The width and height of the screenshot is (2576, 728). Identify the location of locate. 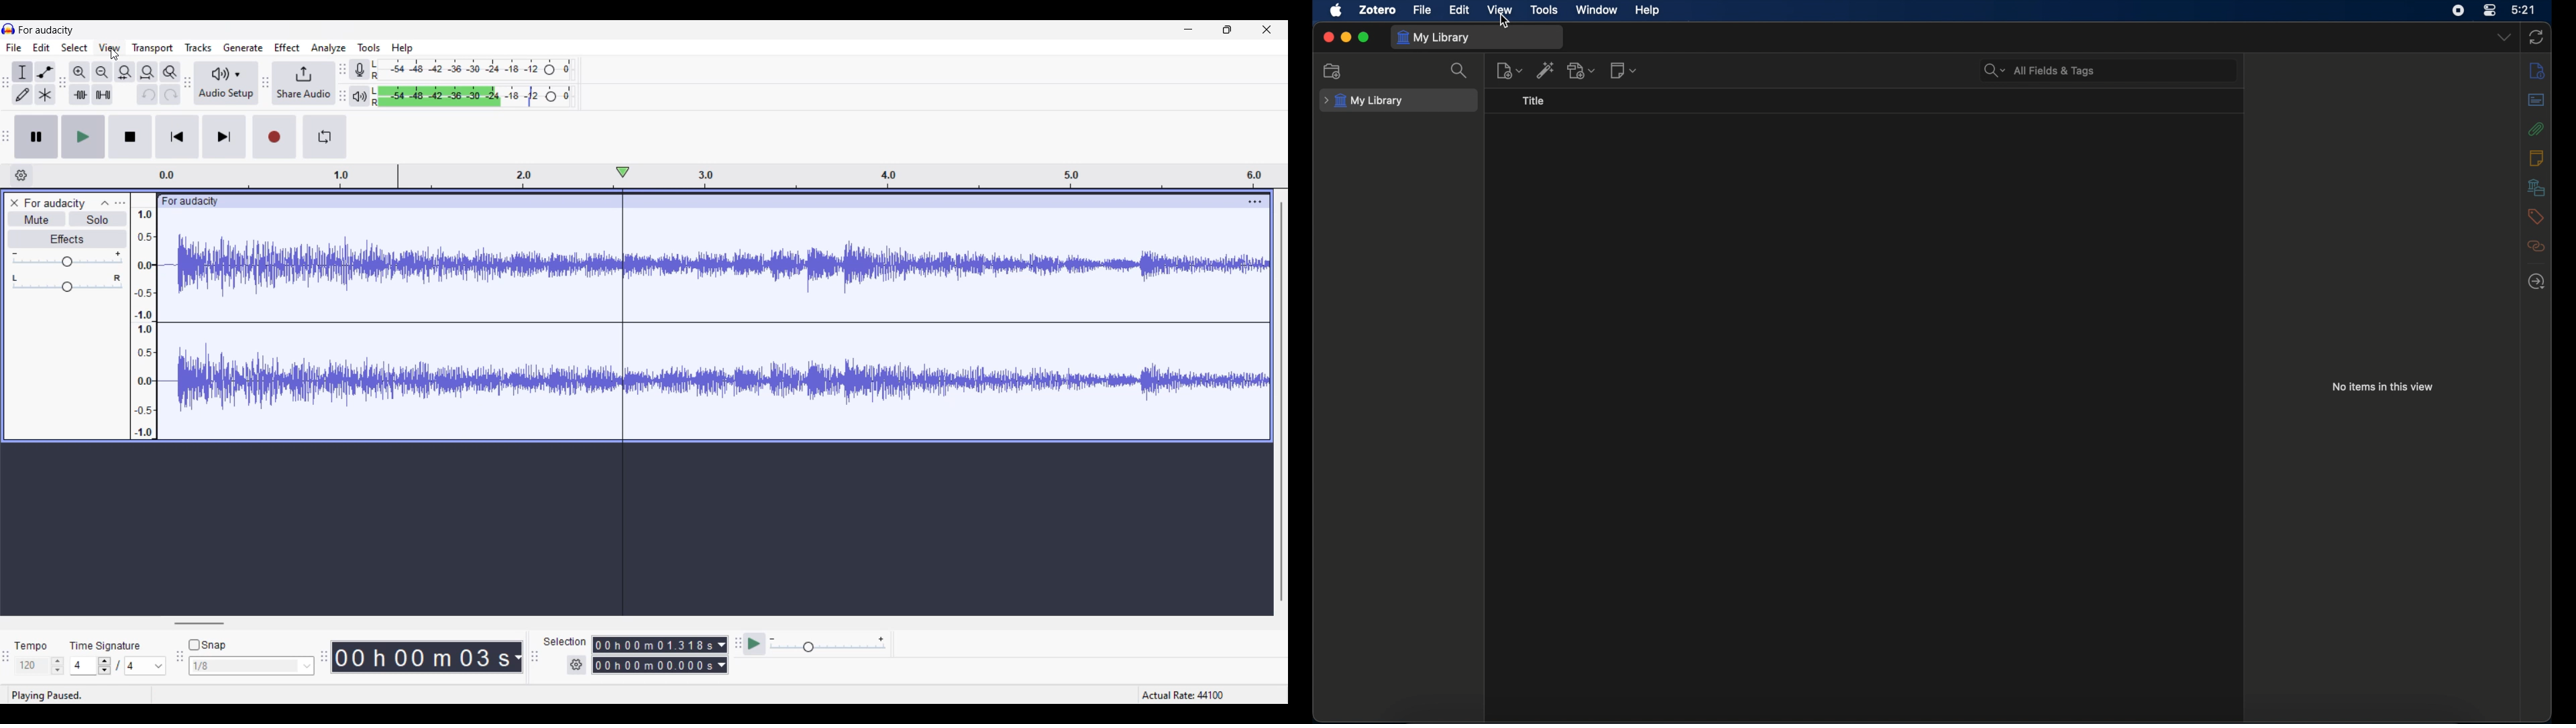
(2536, 282).